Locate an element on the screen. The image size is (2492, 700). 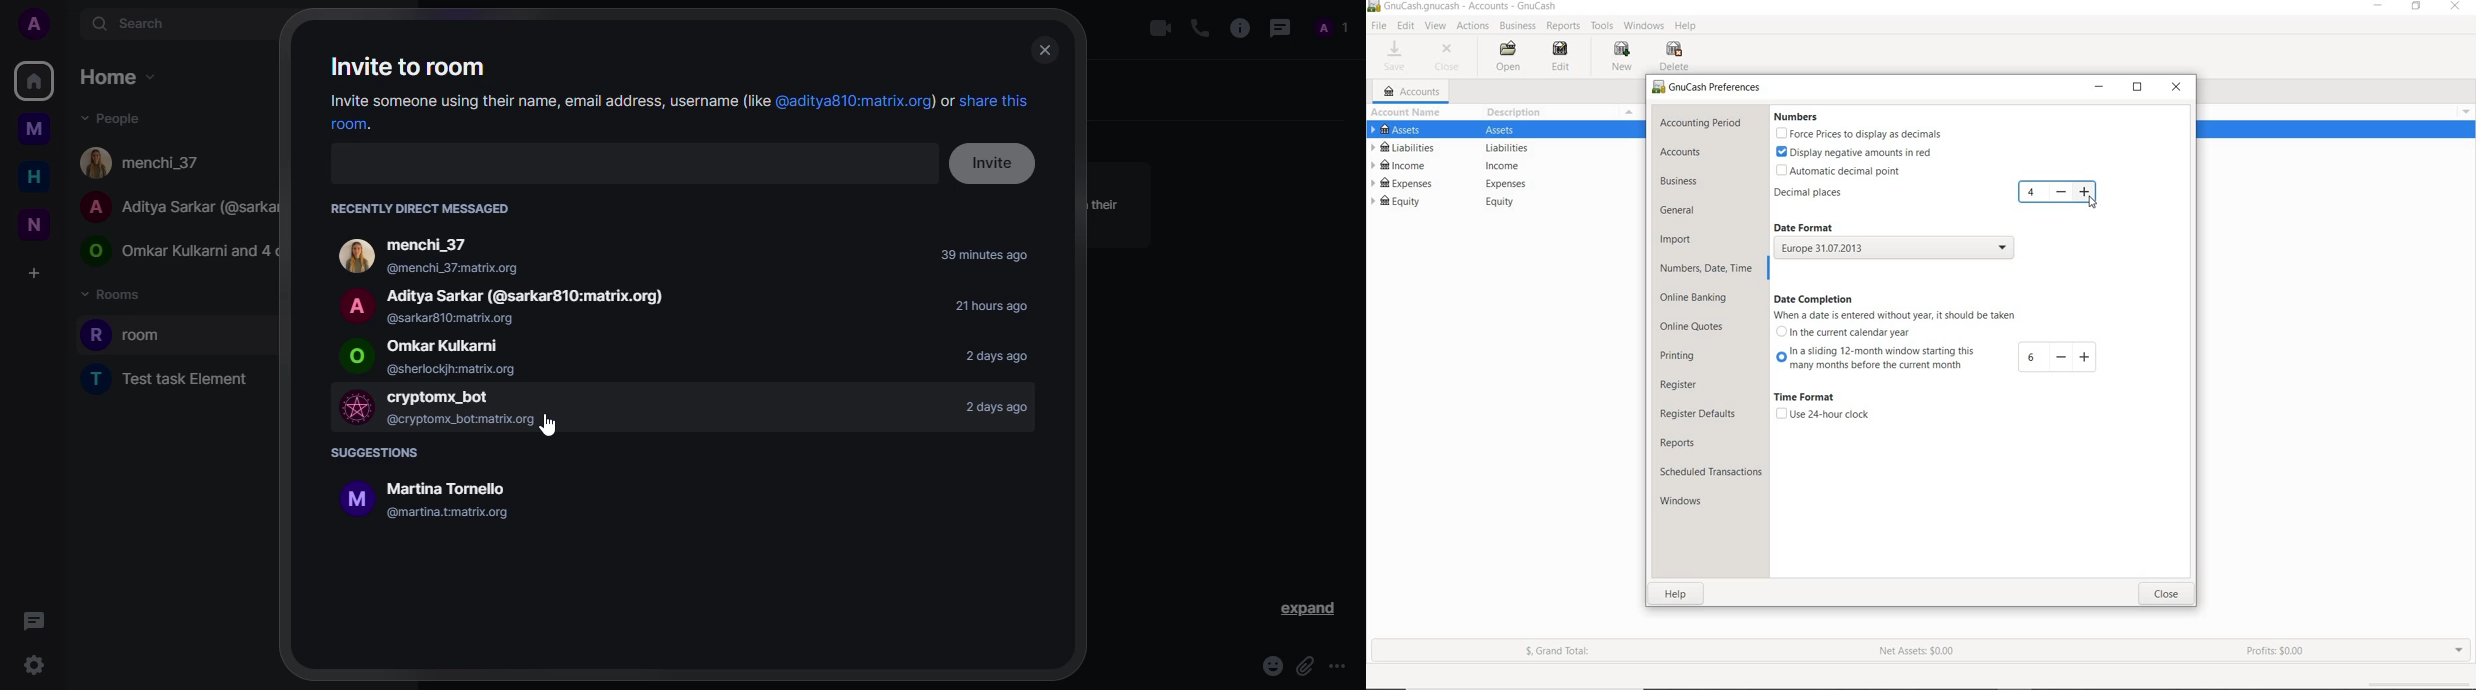
register is located at coordinates (1688, 386).